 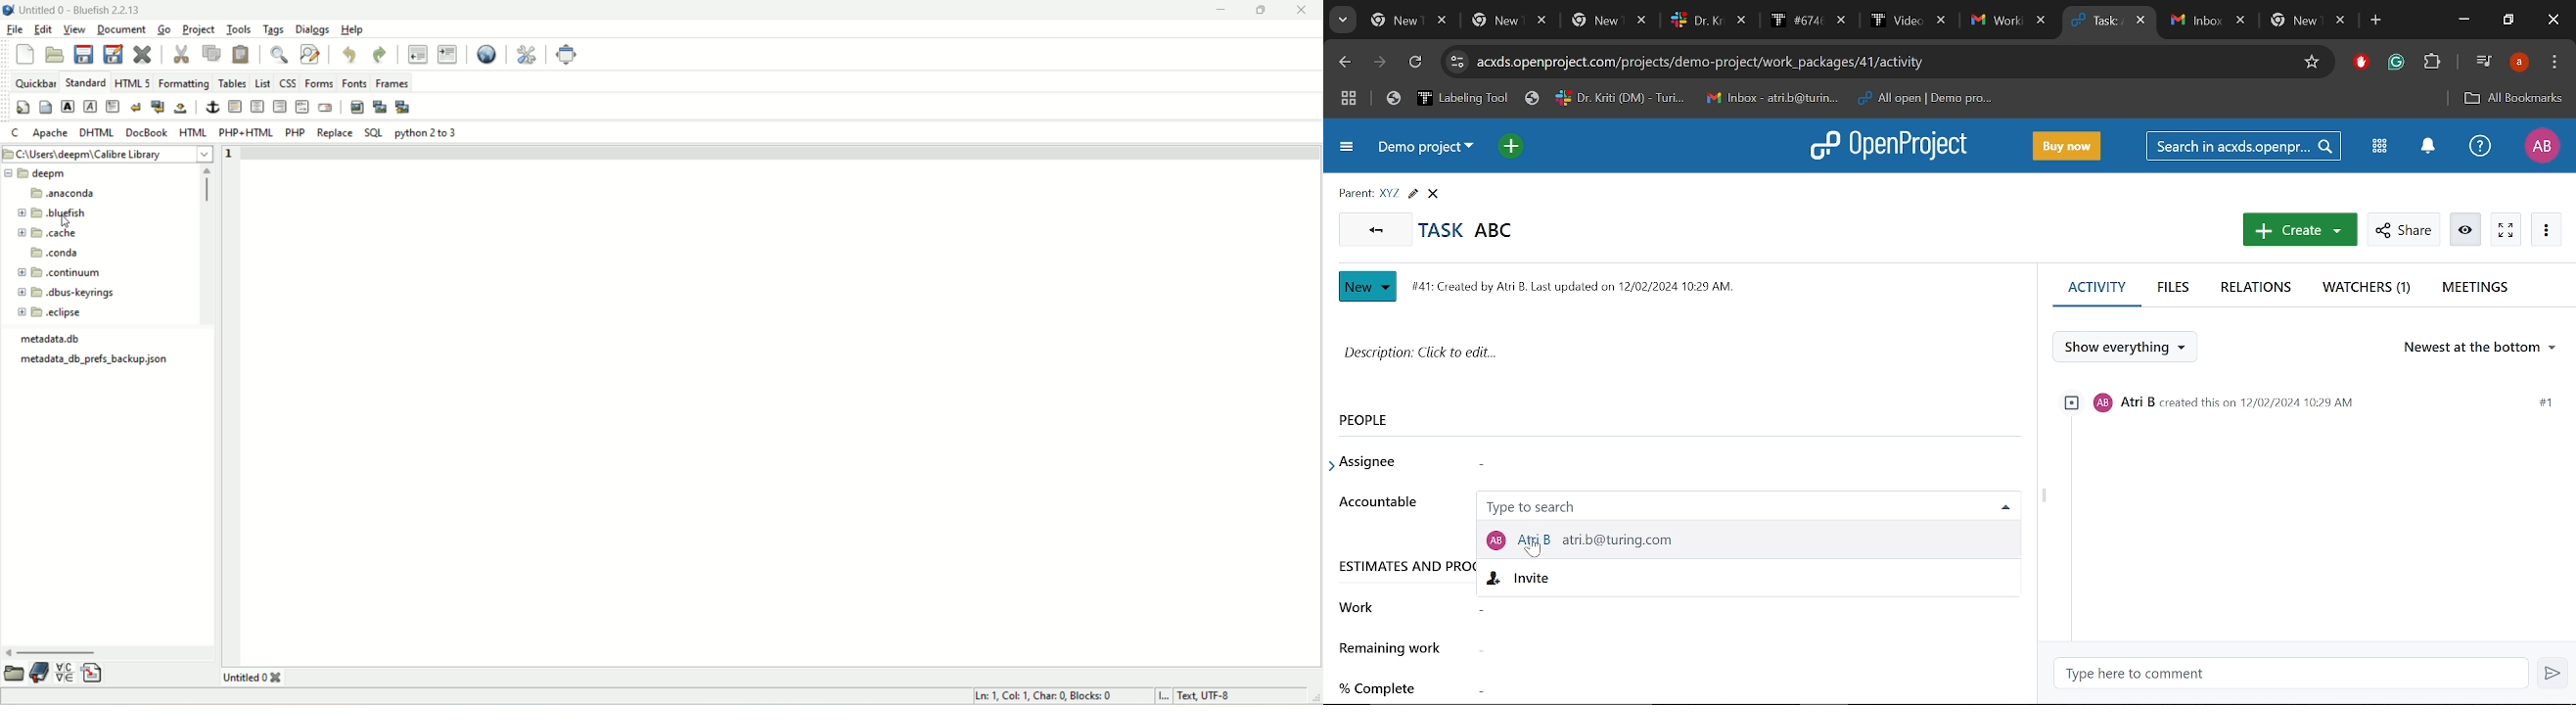 What do you see at coordinates (395, 83) in the screenshot?
I see `frames` at bounding box center [395, 83].